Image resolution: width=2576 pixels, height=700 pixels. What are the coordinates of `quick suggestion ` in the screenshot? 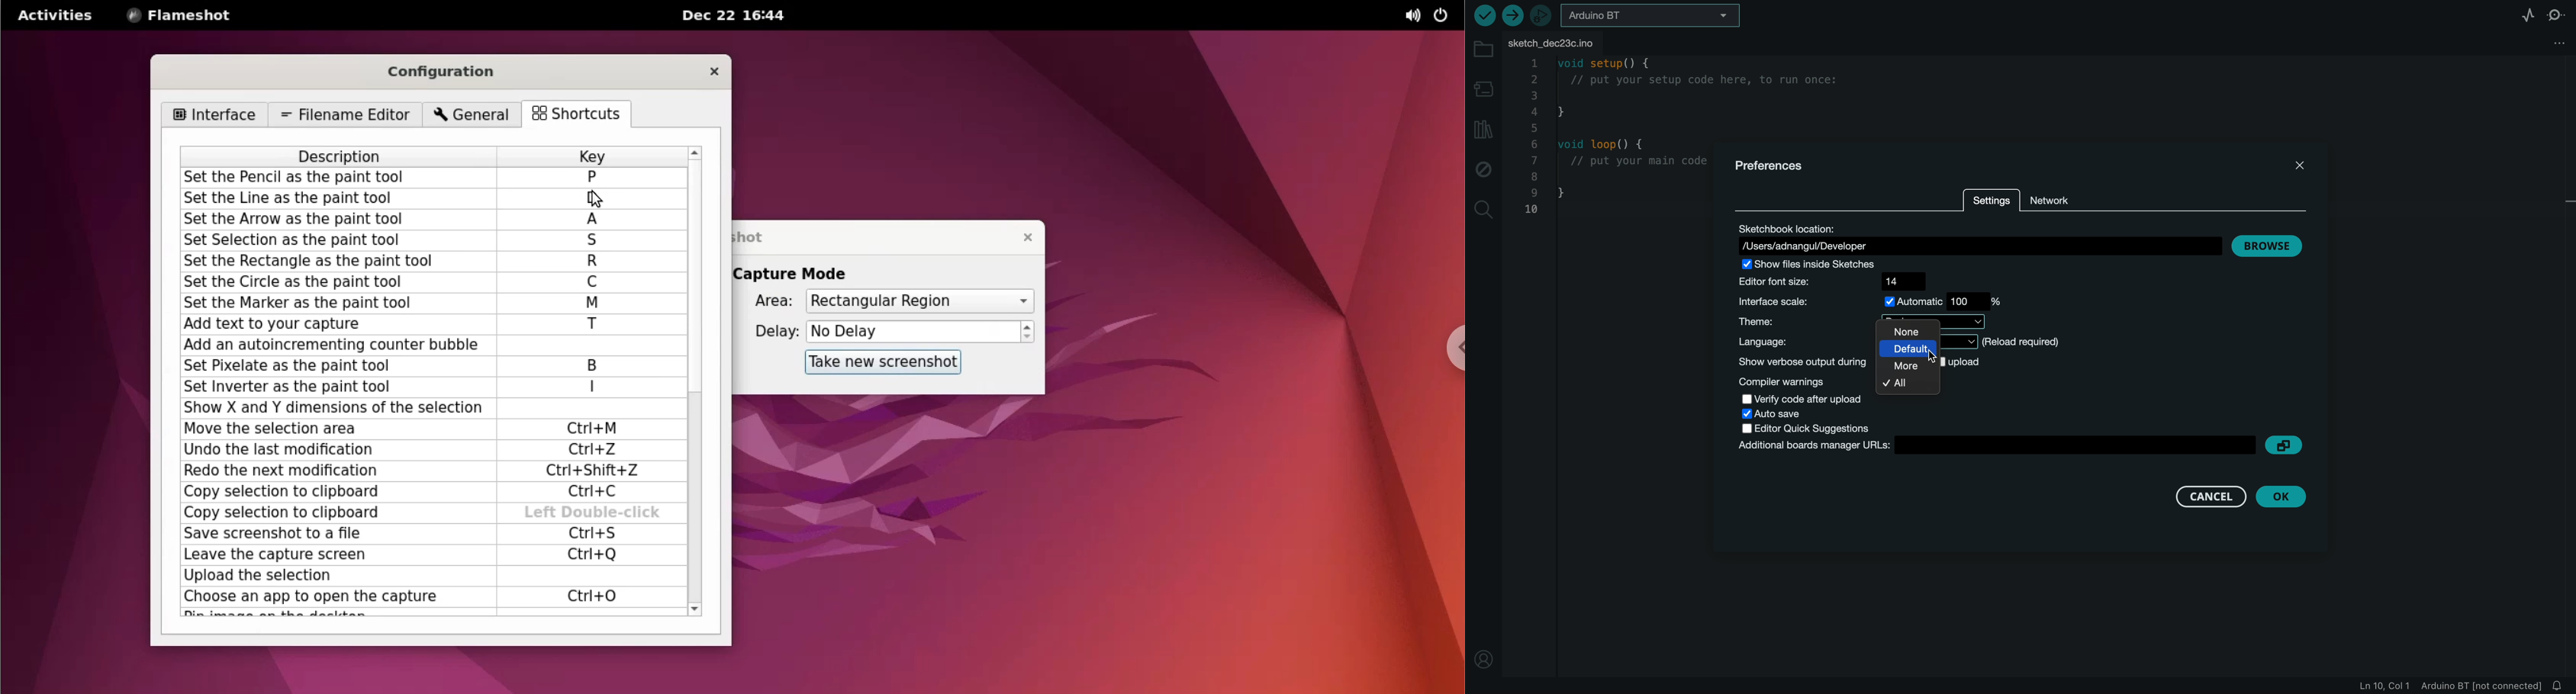 It's located at (1801, 428).